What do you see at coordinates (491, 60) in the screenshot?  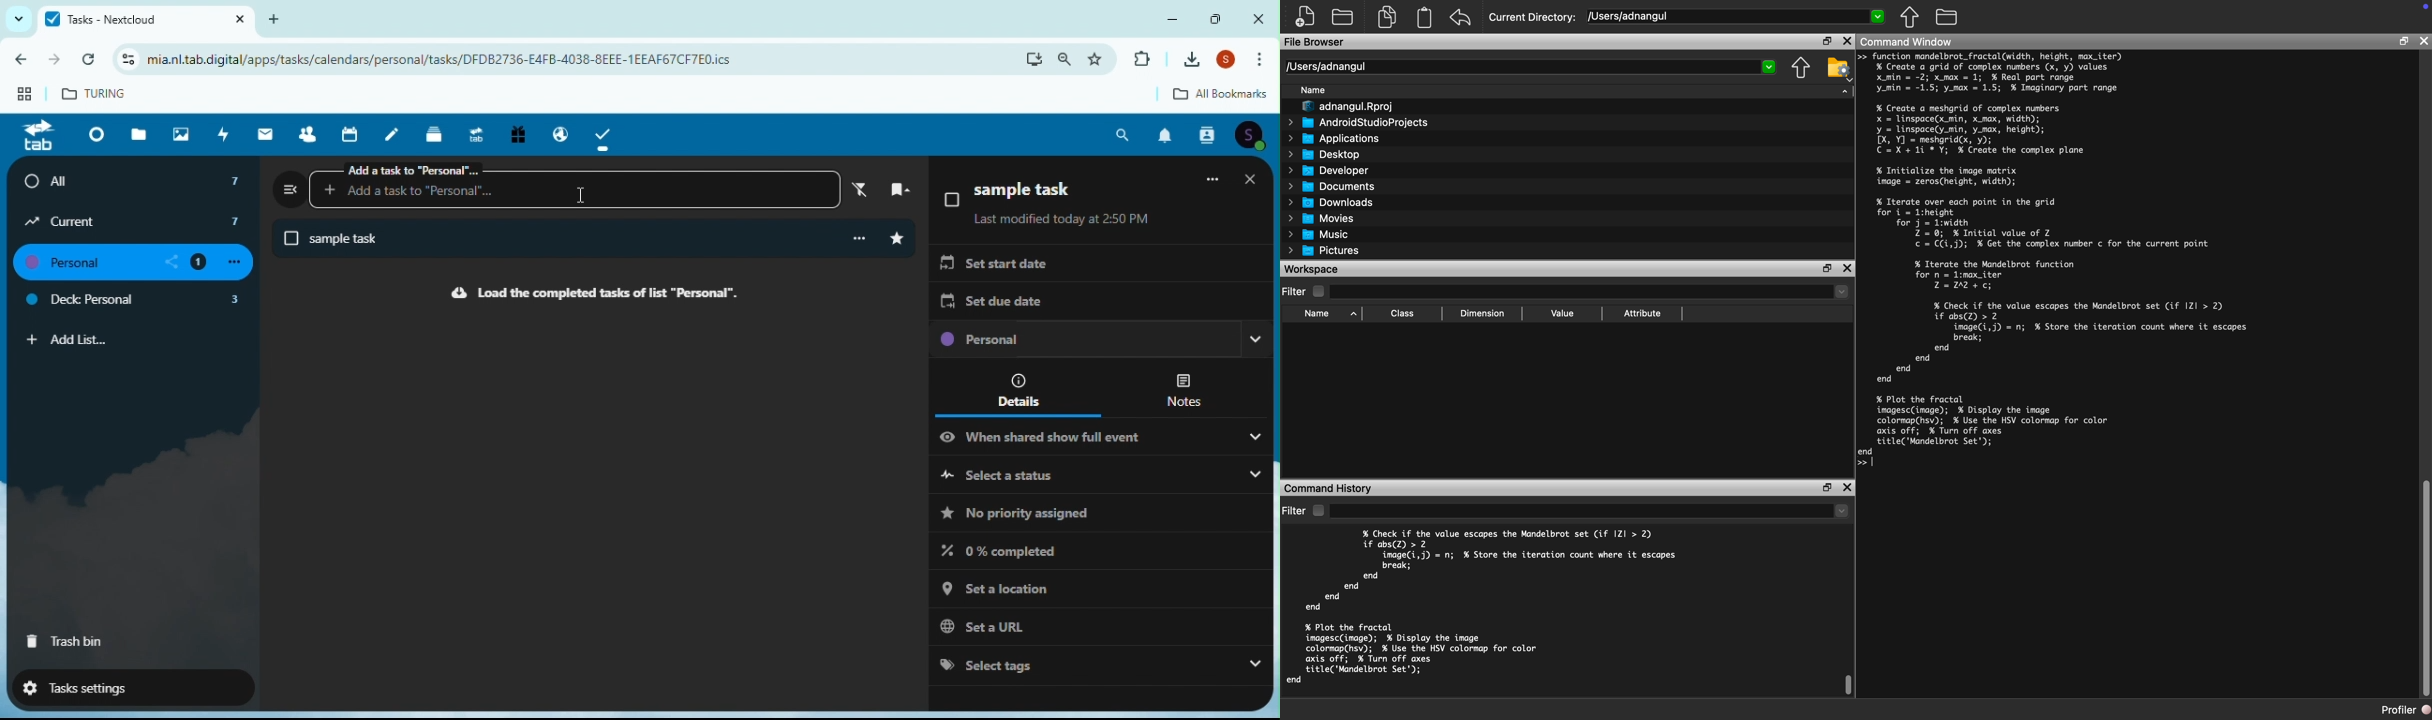 I see `mia.ni.tab.digital/apps/tasks/calendars/personal` at bounding box center [491, 60].